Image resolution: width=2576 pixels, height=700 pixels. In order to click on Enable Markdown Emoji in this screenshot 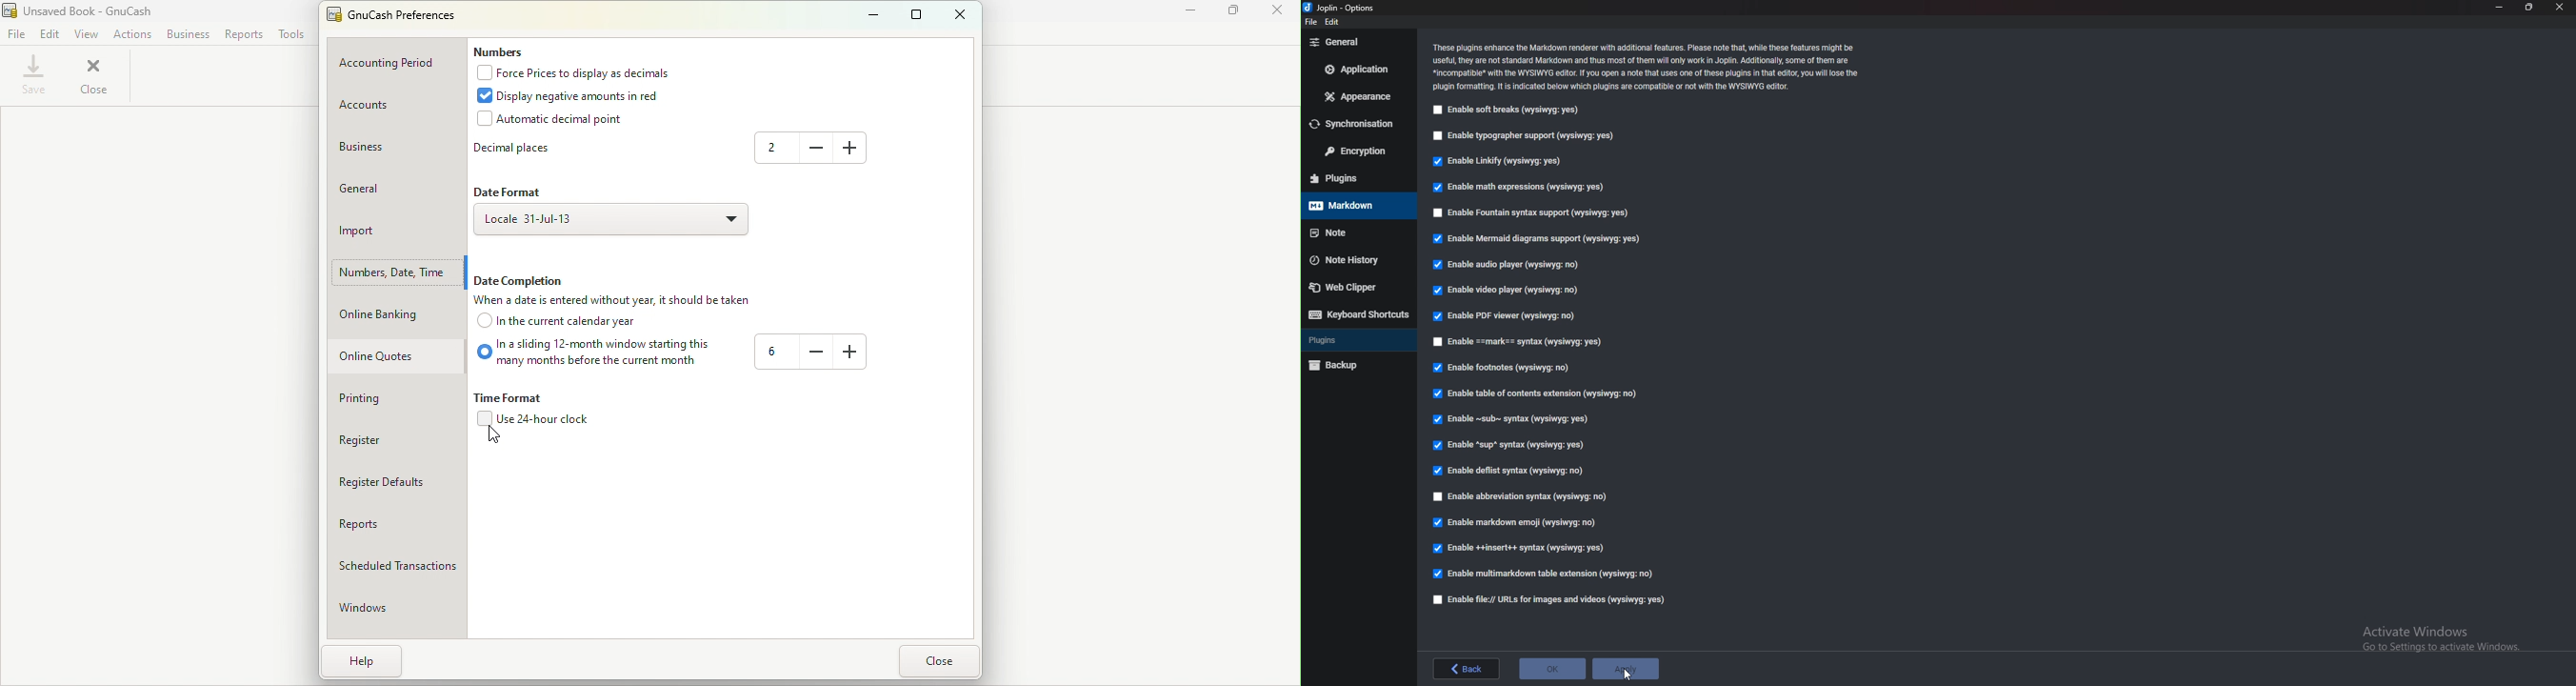, I will do `click(1516, 522)`.